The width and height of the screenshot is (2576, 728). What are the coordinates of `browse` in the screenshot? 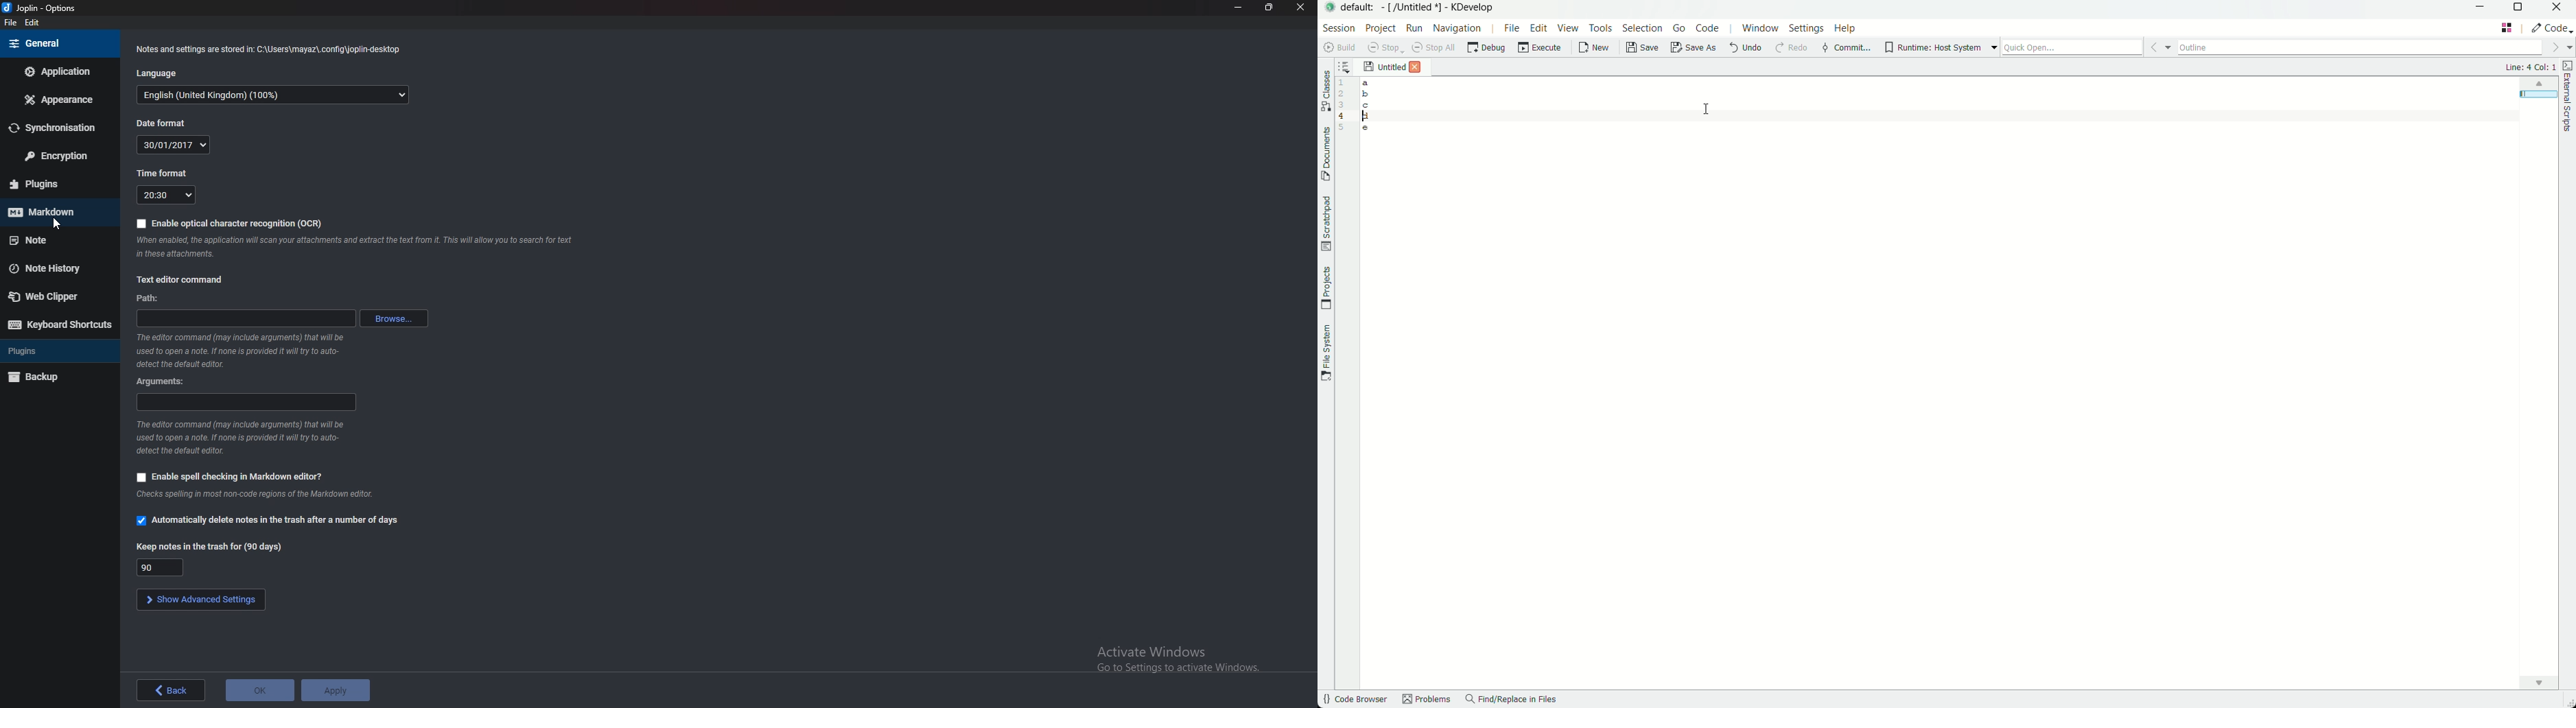 It's located at (398, 318).